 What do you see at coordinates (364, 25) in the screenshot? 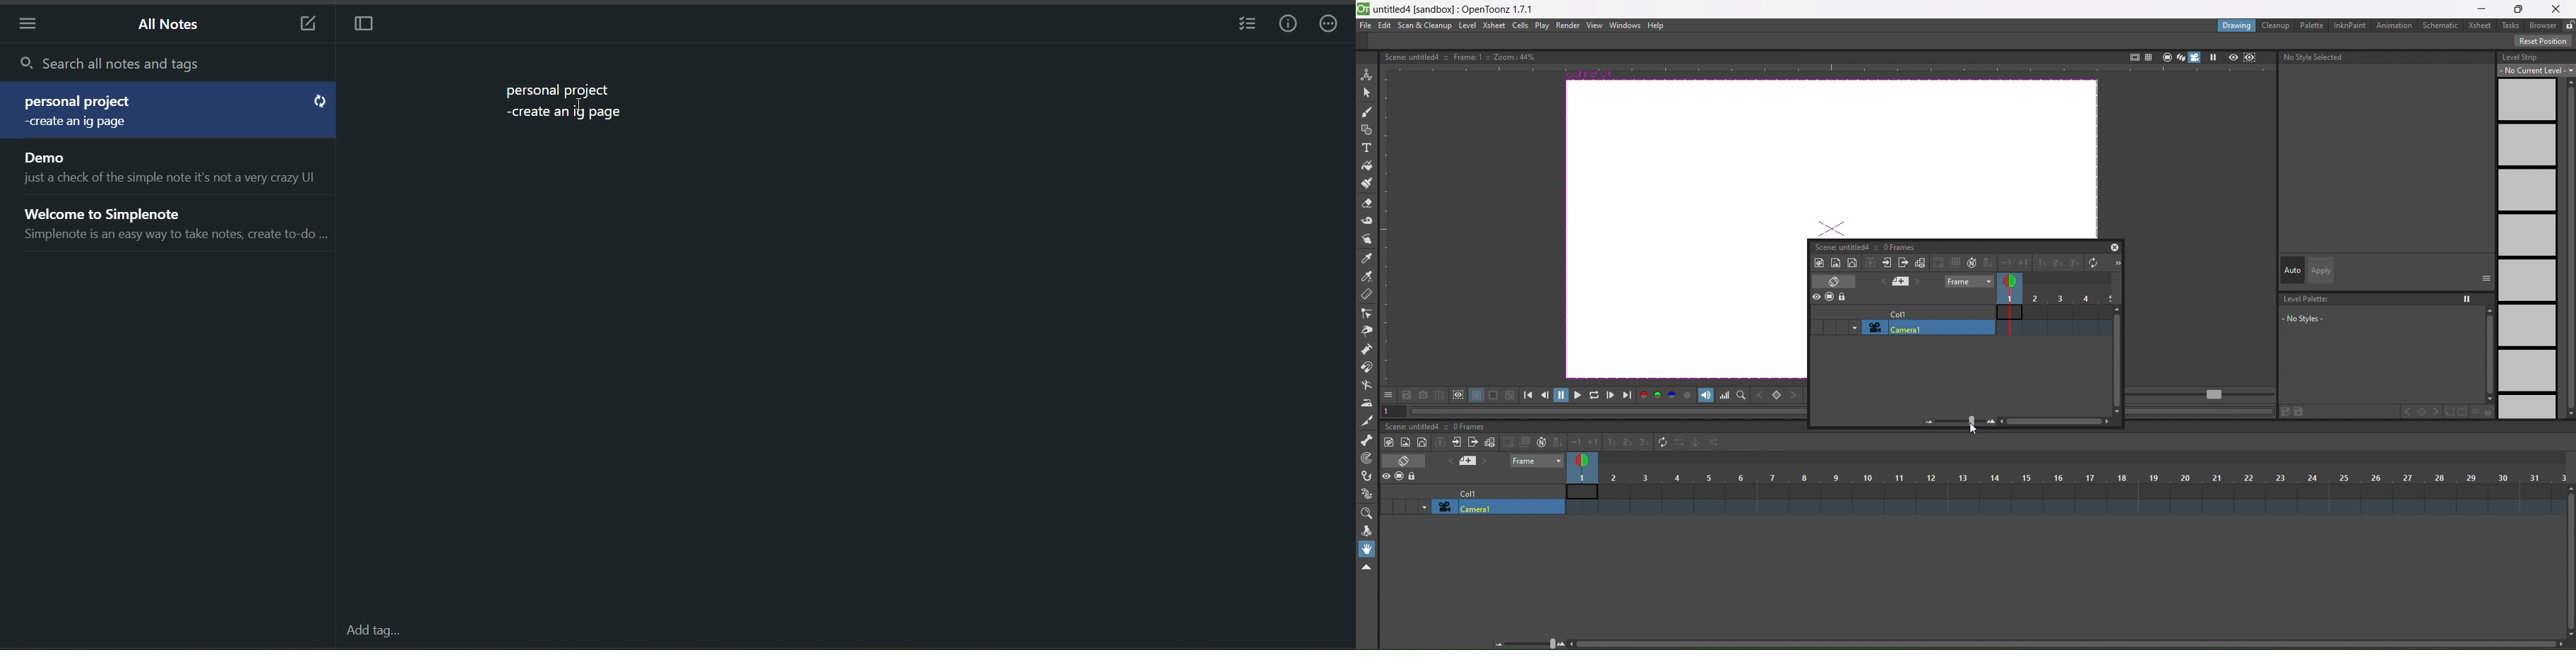
I see `toggle focus mode` at bounding box center [364, 25].